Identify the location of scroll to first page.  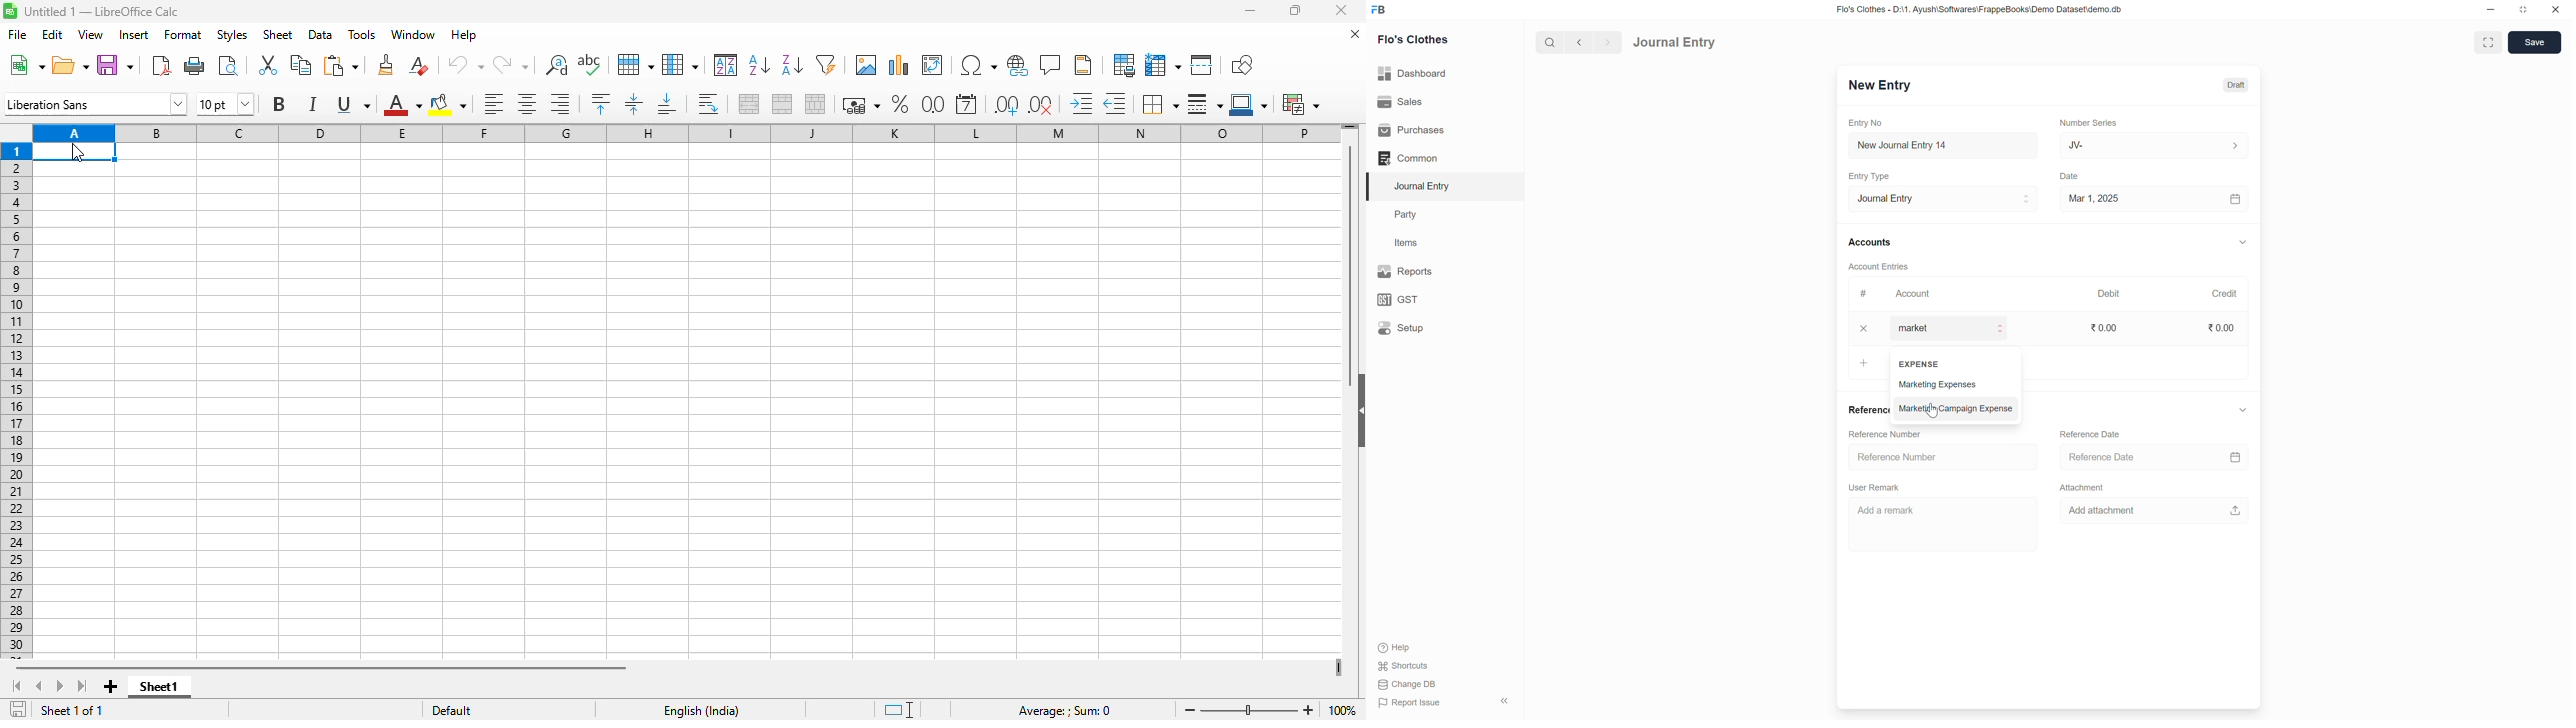
(15, 686).